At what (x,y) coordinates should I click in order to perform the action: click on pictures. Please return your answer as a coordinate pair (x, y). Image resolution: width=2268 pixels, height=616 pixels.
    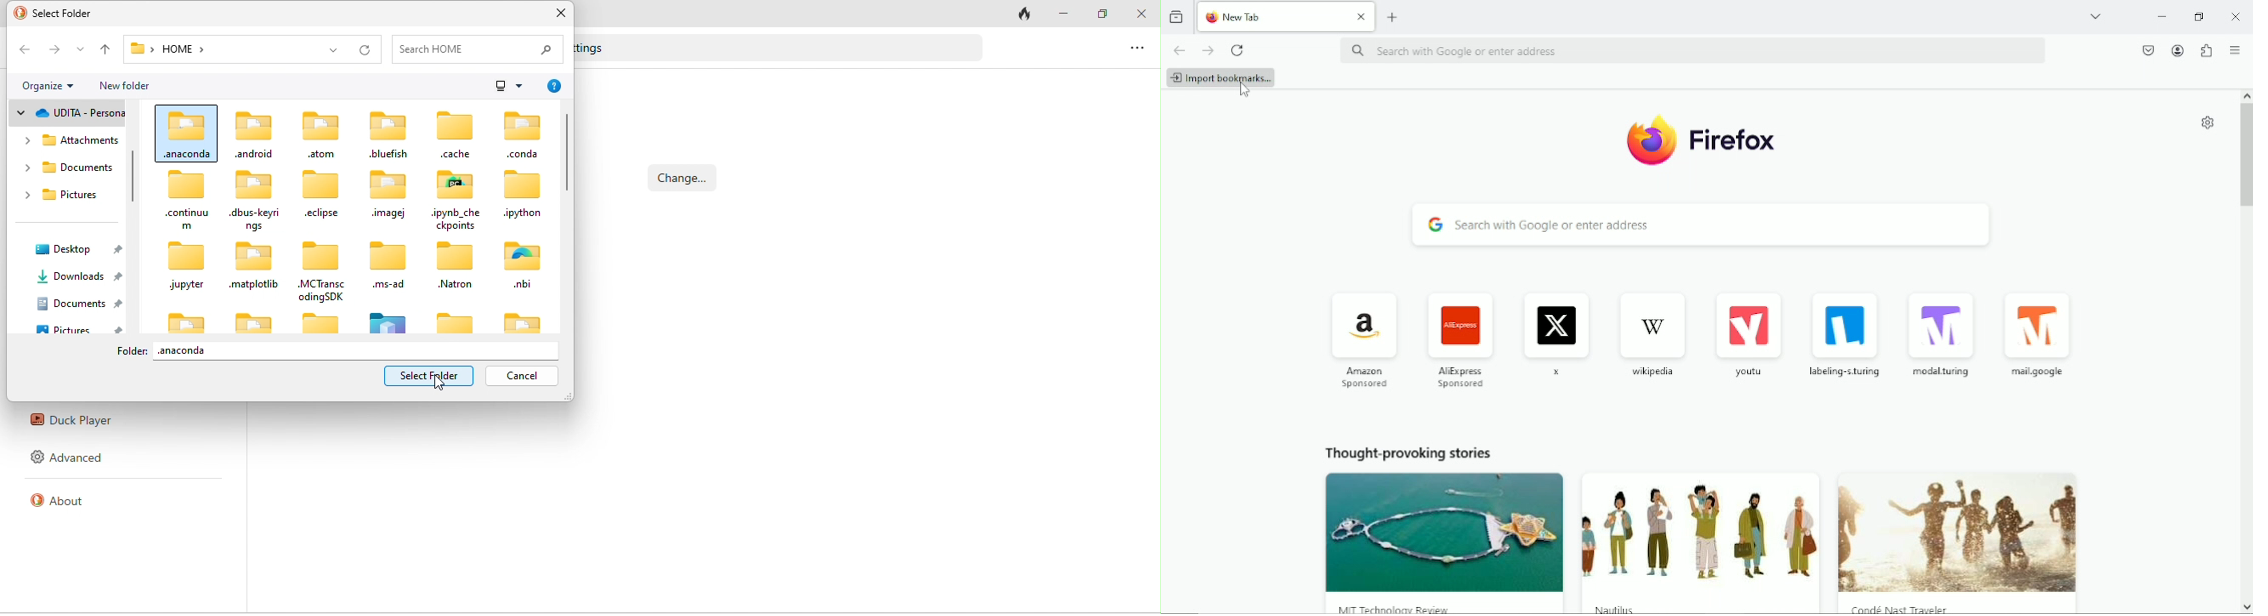
    Looking at the image, I should click on (63, 196).